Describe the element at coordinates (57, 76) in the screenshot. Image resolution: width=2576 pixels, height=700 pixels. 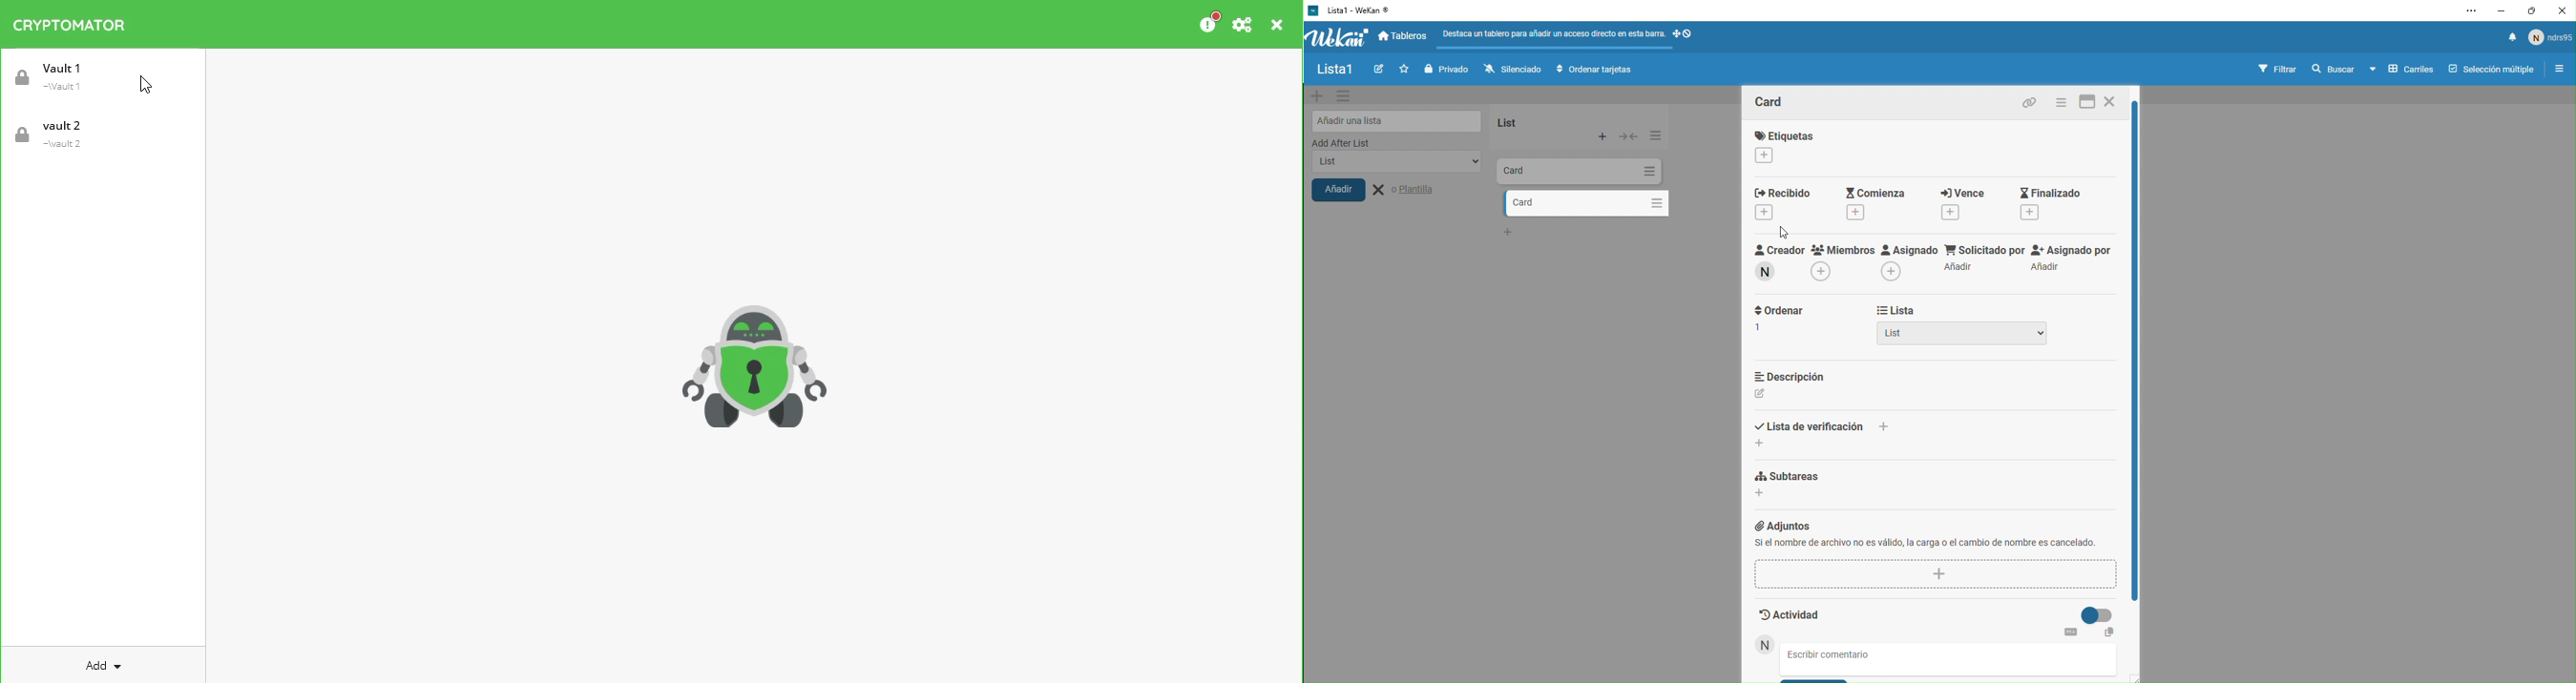
I see `vault 1` at that location.